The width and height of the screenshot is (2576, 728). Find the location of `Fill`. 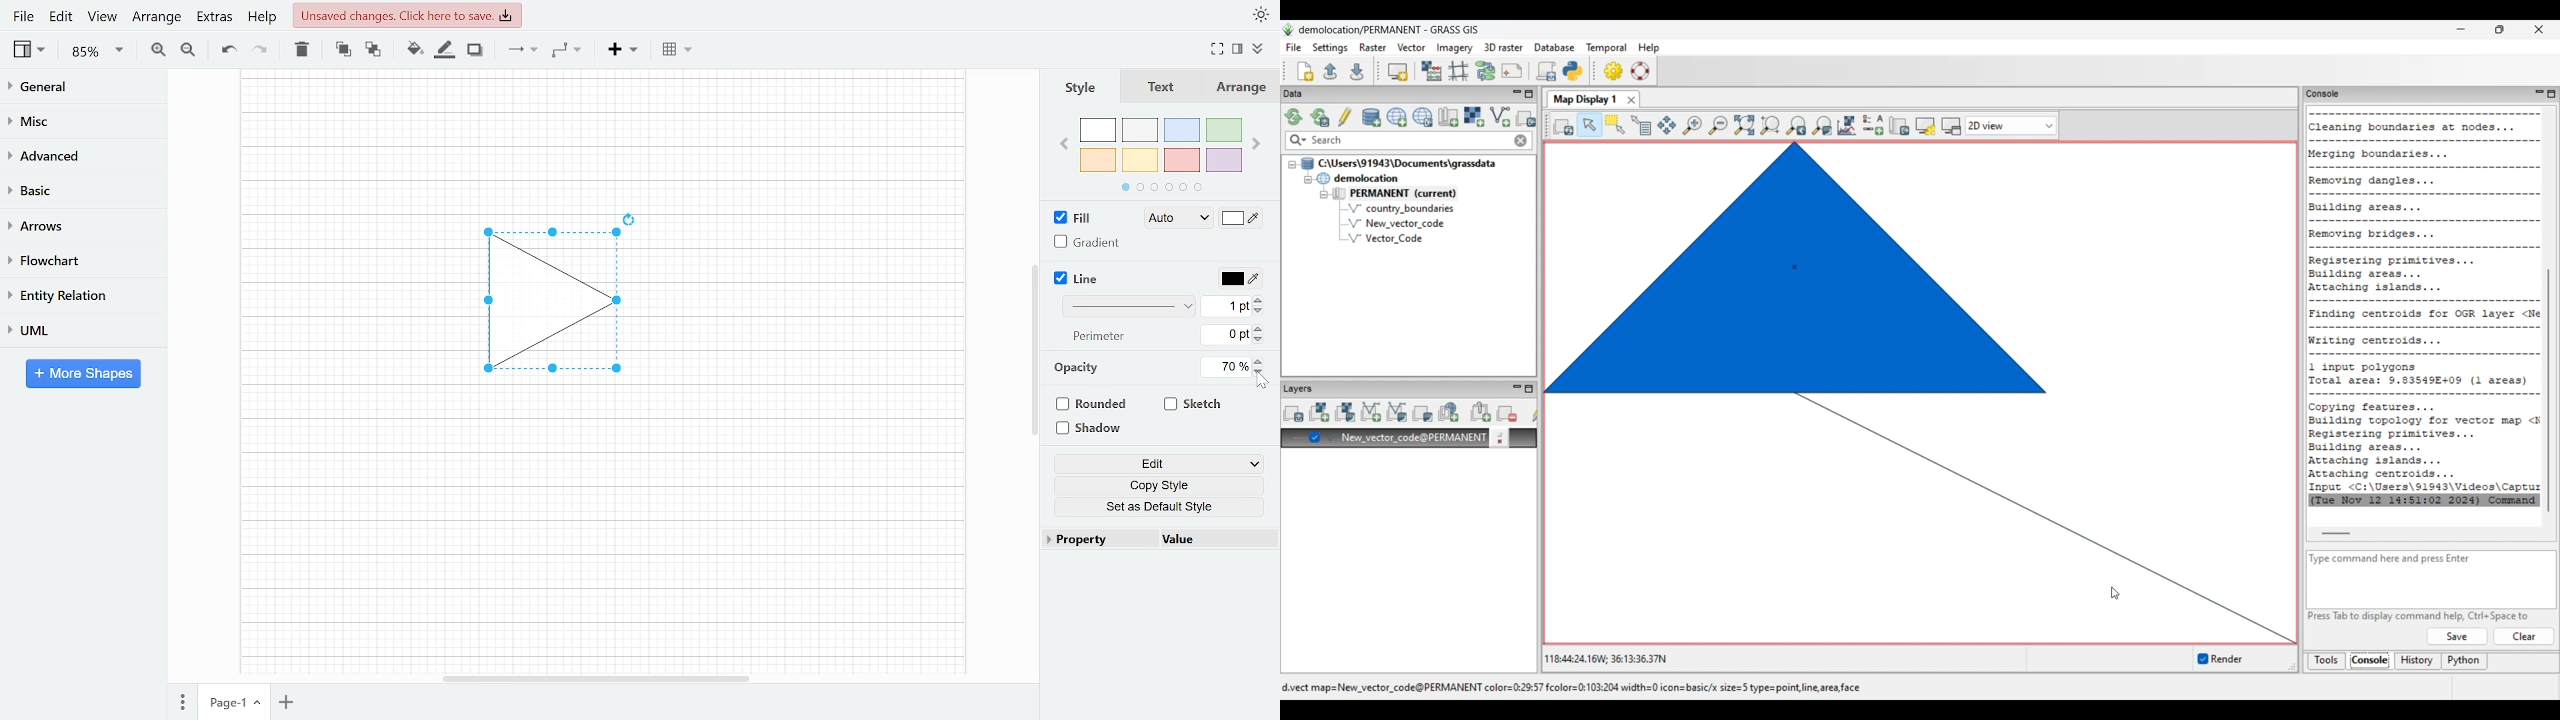

Fill is located at coordinates (1078, 218).